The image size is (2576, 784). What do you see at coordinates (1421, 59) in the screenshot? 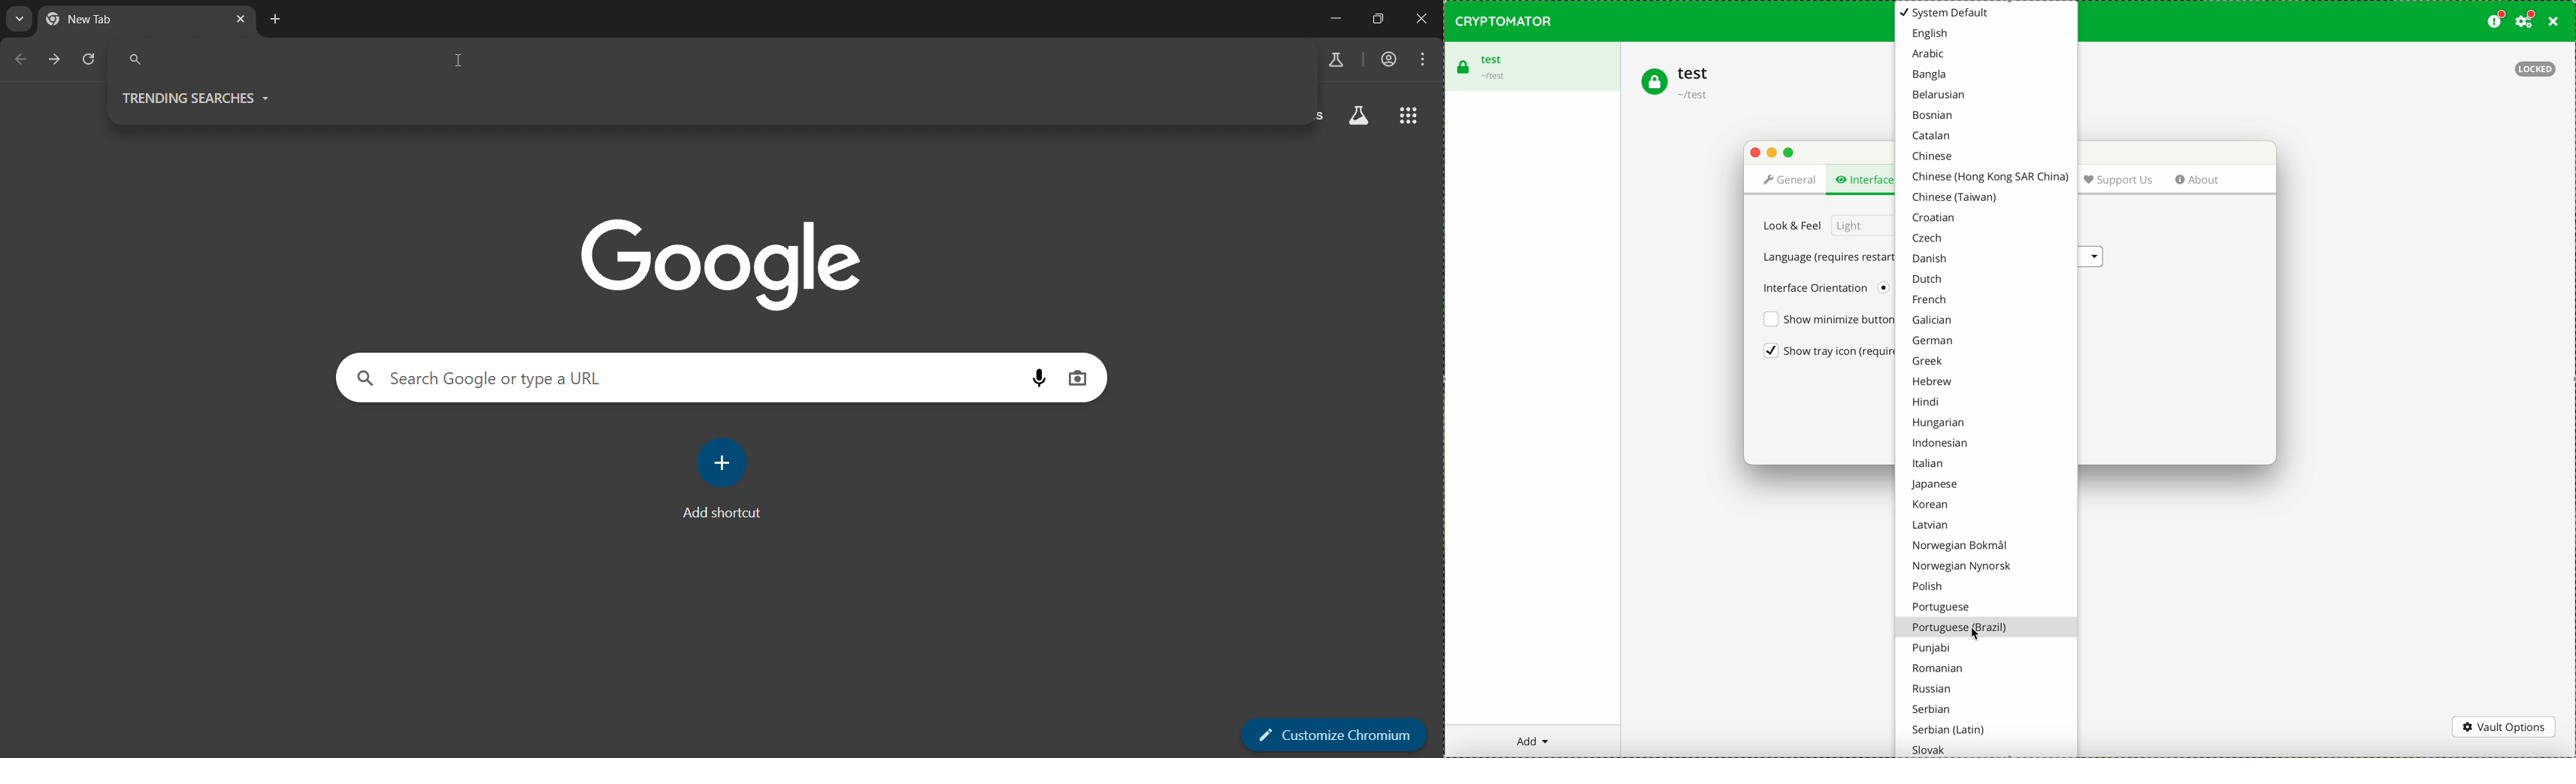
I see `options` at bounding box center [1421, 59].